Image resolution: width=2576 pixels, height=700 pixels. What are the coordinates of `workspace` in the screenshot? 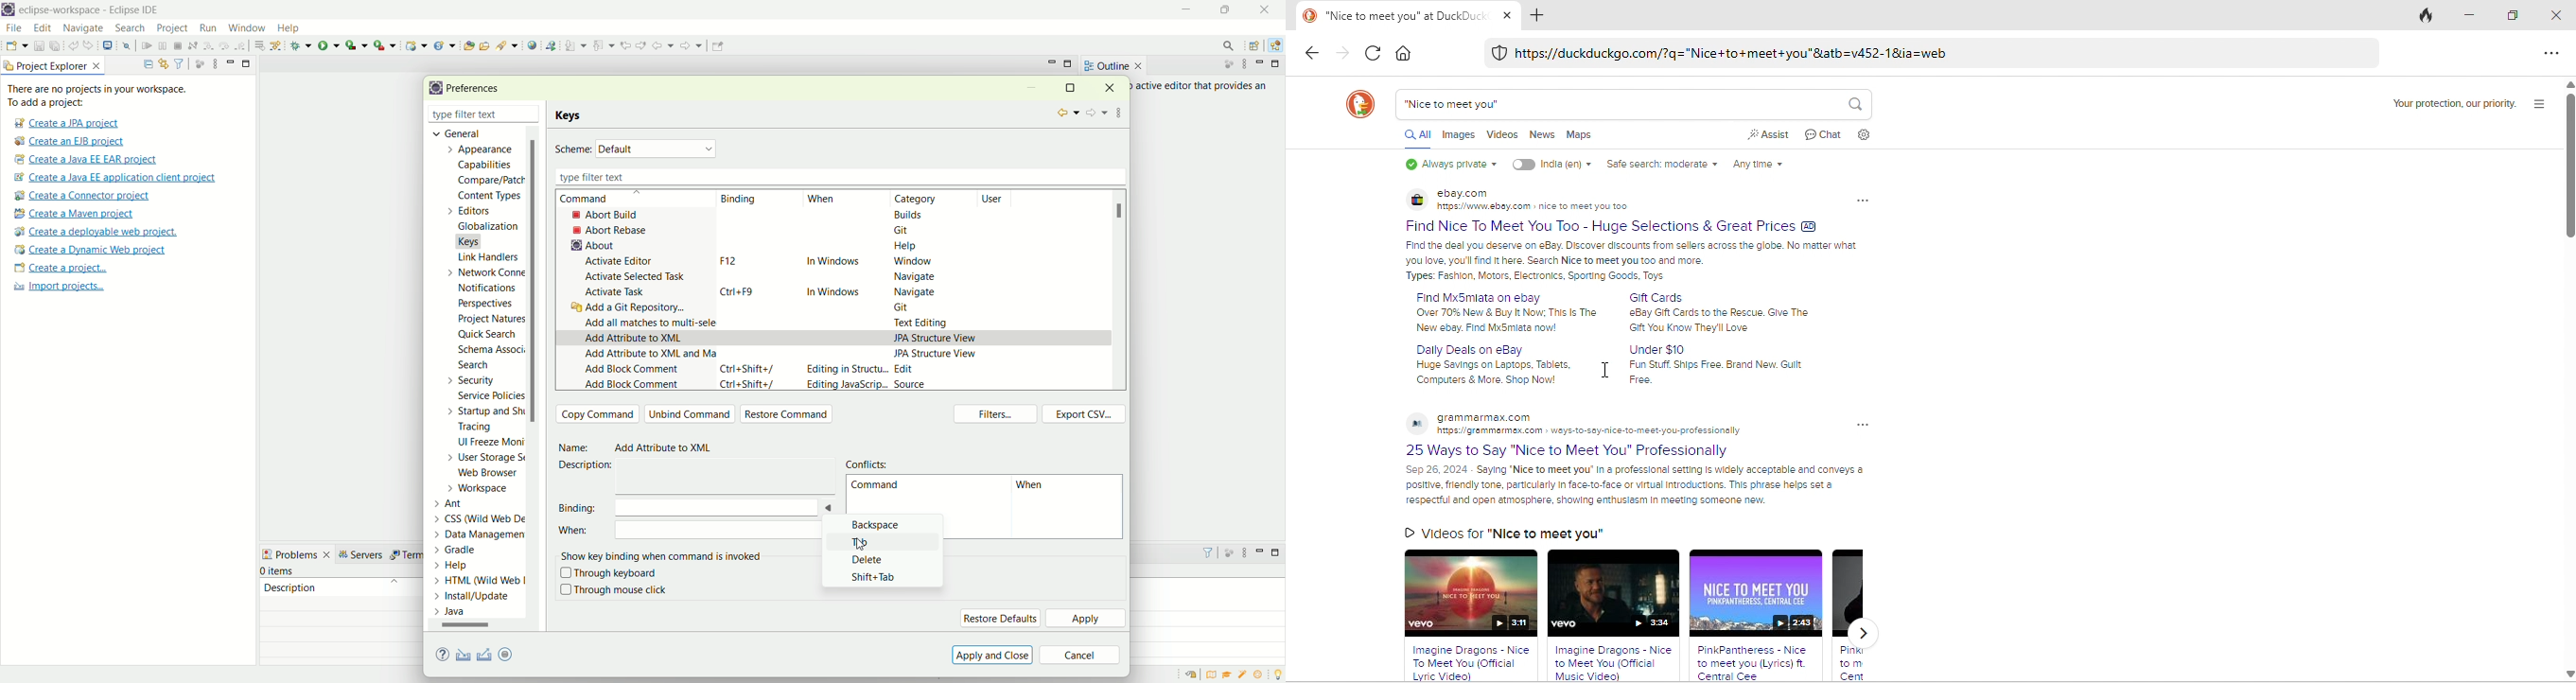 It's located at (481, 488).